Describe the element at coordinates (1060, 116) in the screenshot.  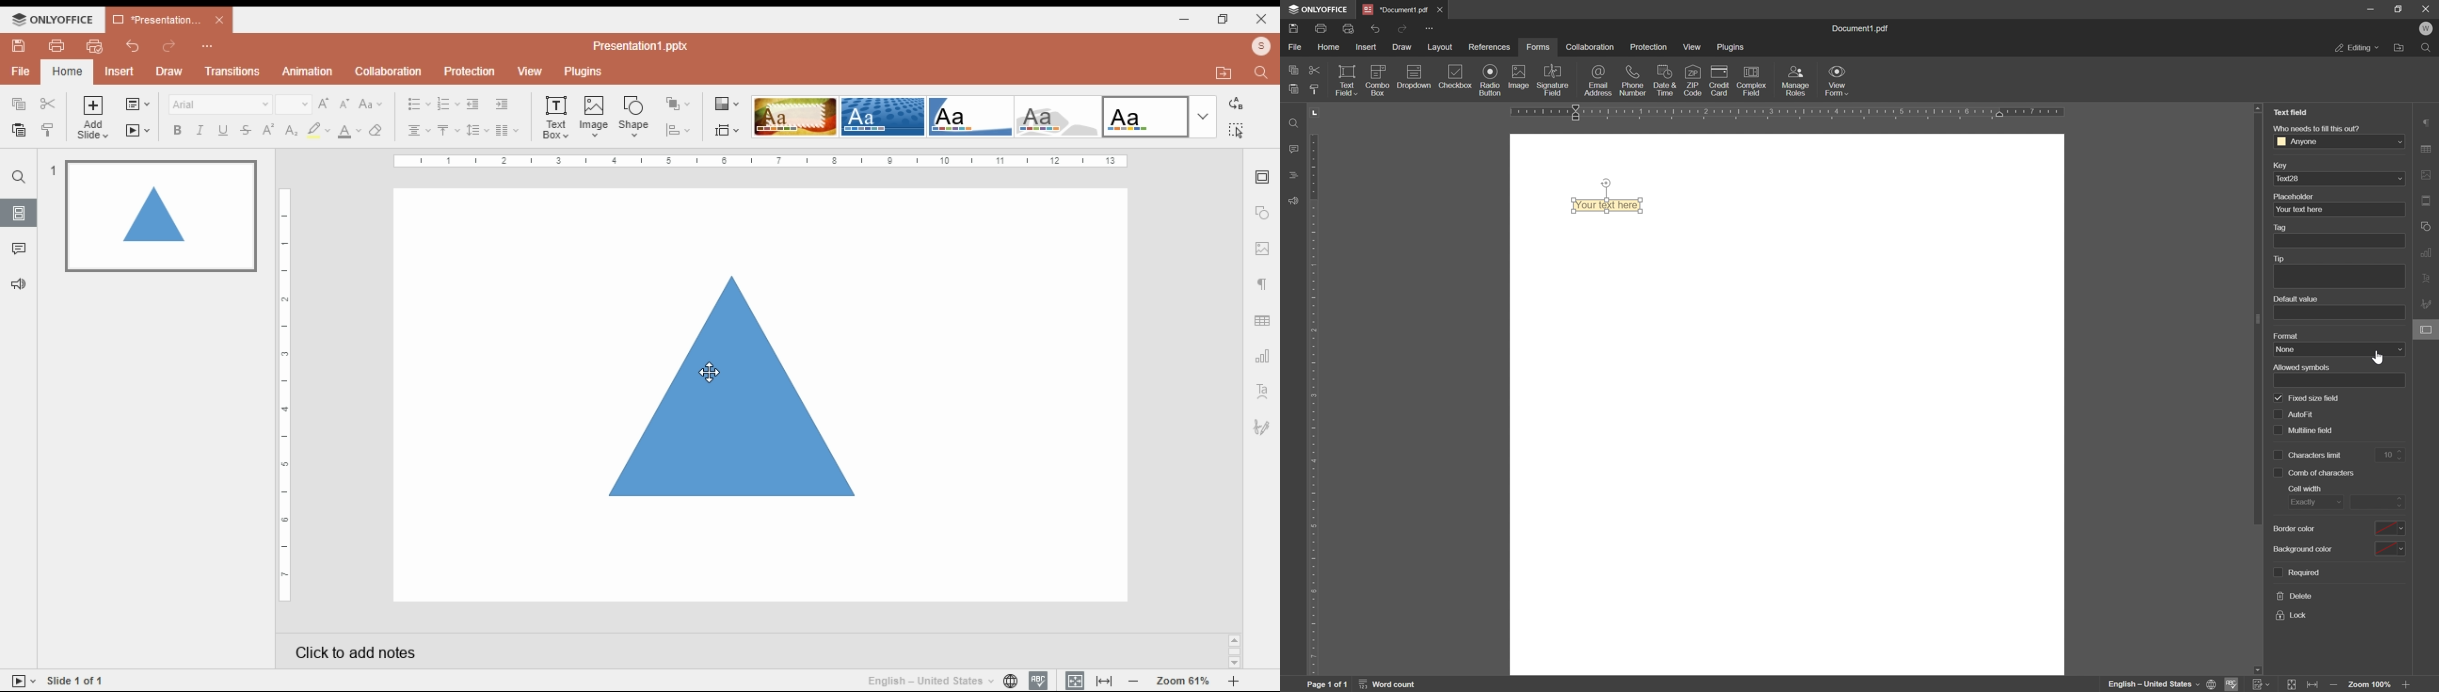
I see `color theme 4` at that location.